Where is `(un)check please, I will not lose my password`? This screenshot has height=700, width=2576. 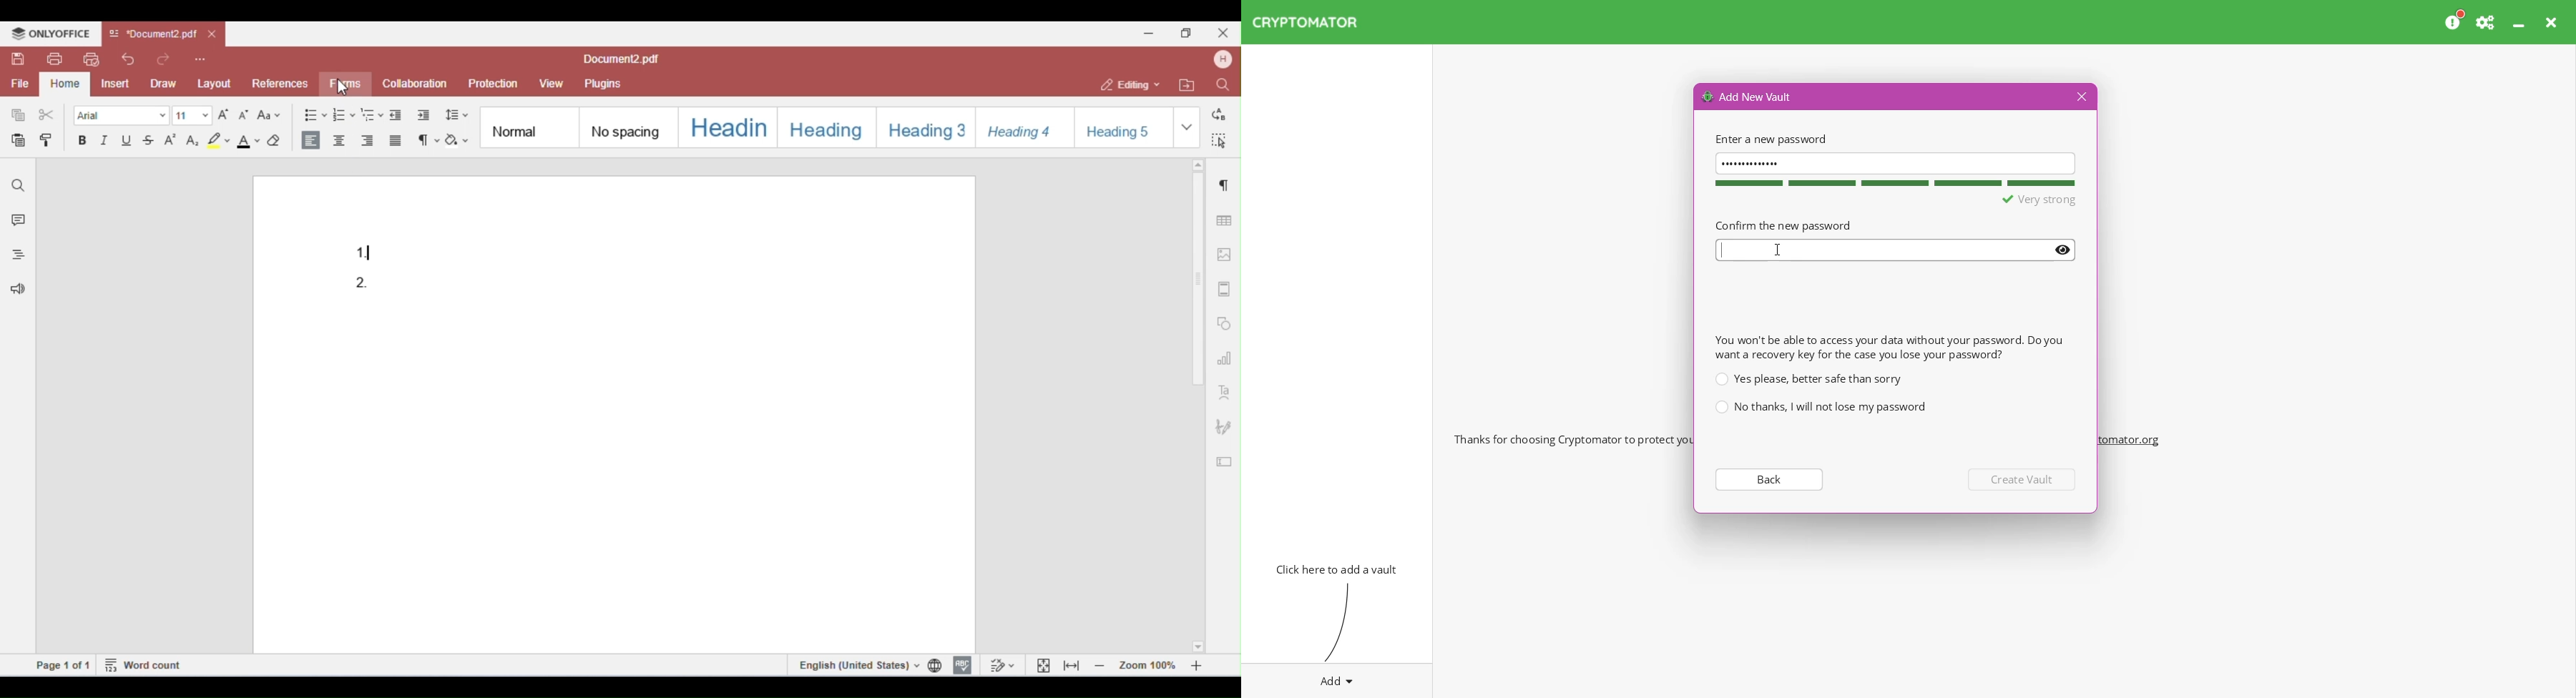 (un)check please, I will not lose my password is located at coordinates (1820, 407).